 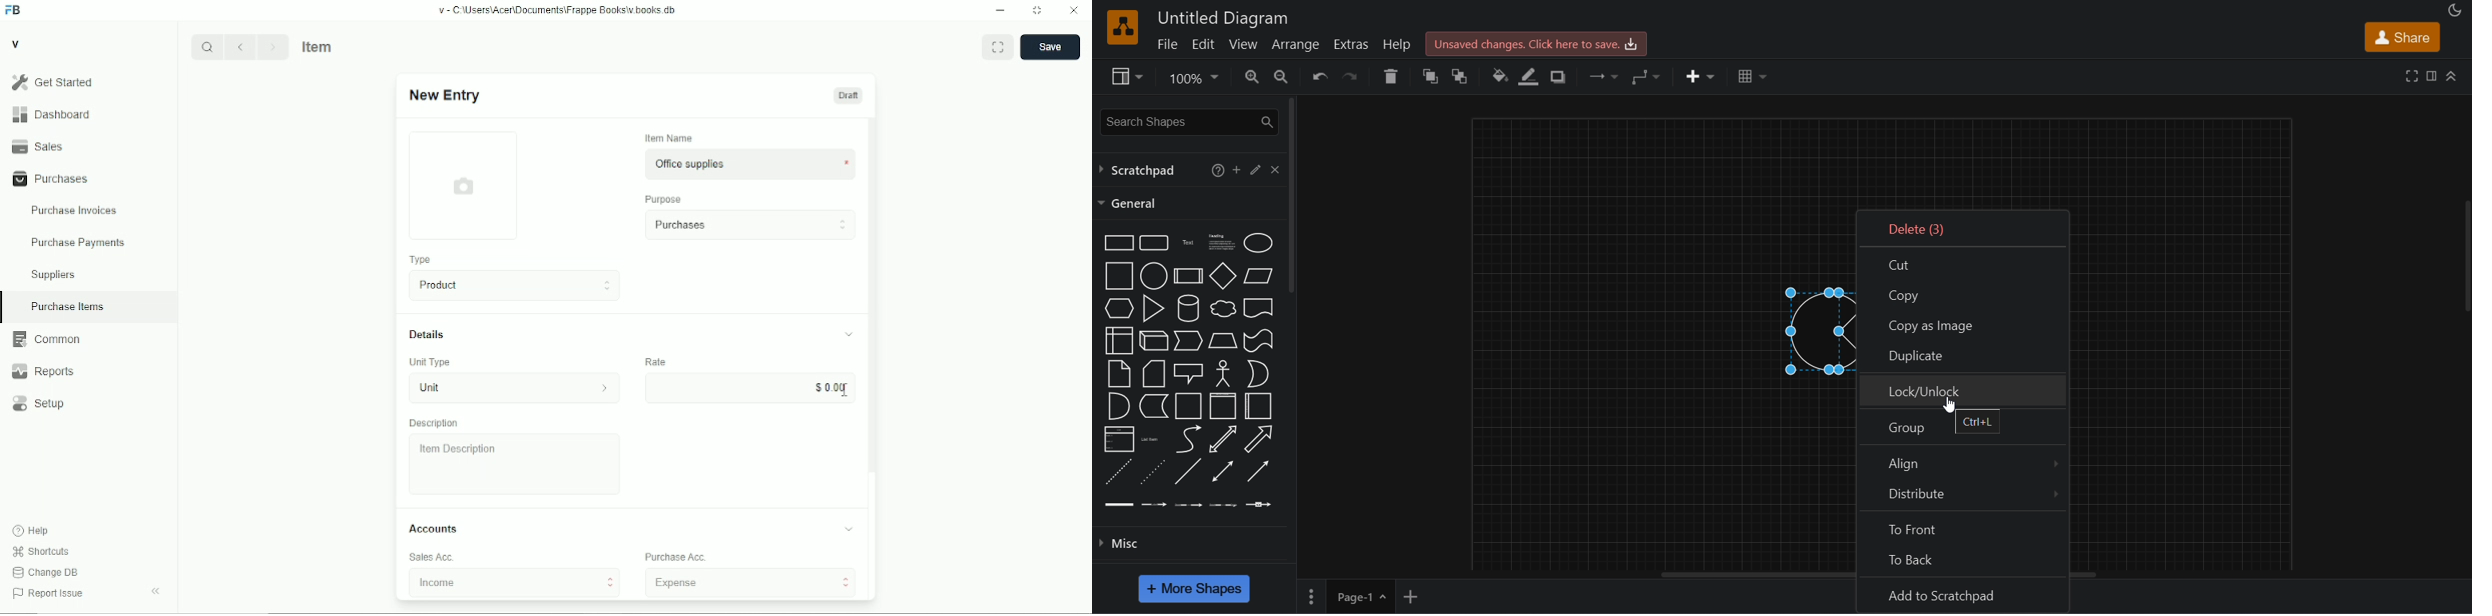 What do you see at coordinates (1791, 332) in the screenshot?
I see `action points to transform shape` at bounding box center [1791, 332].